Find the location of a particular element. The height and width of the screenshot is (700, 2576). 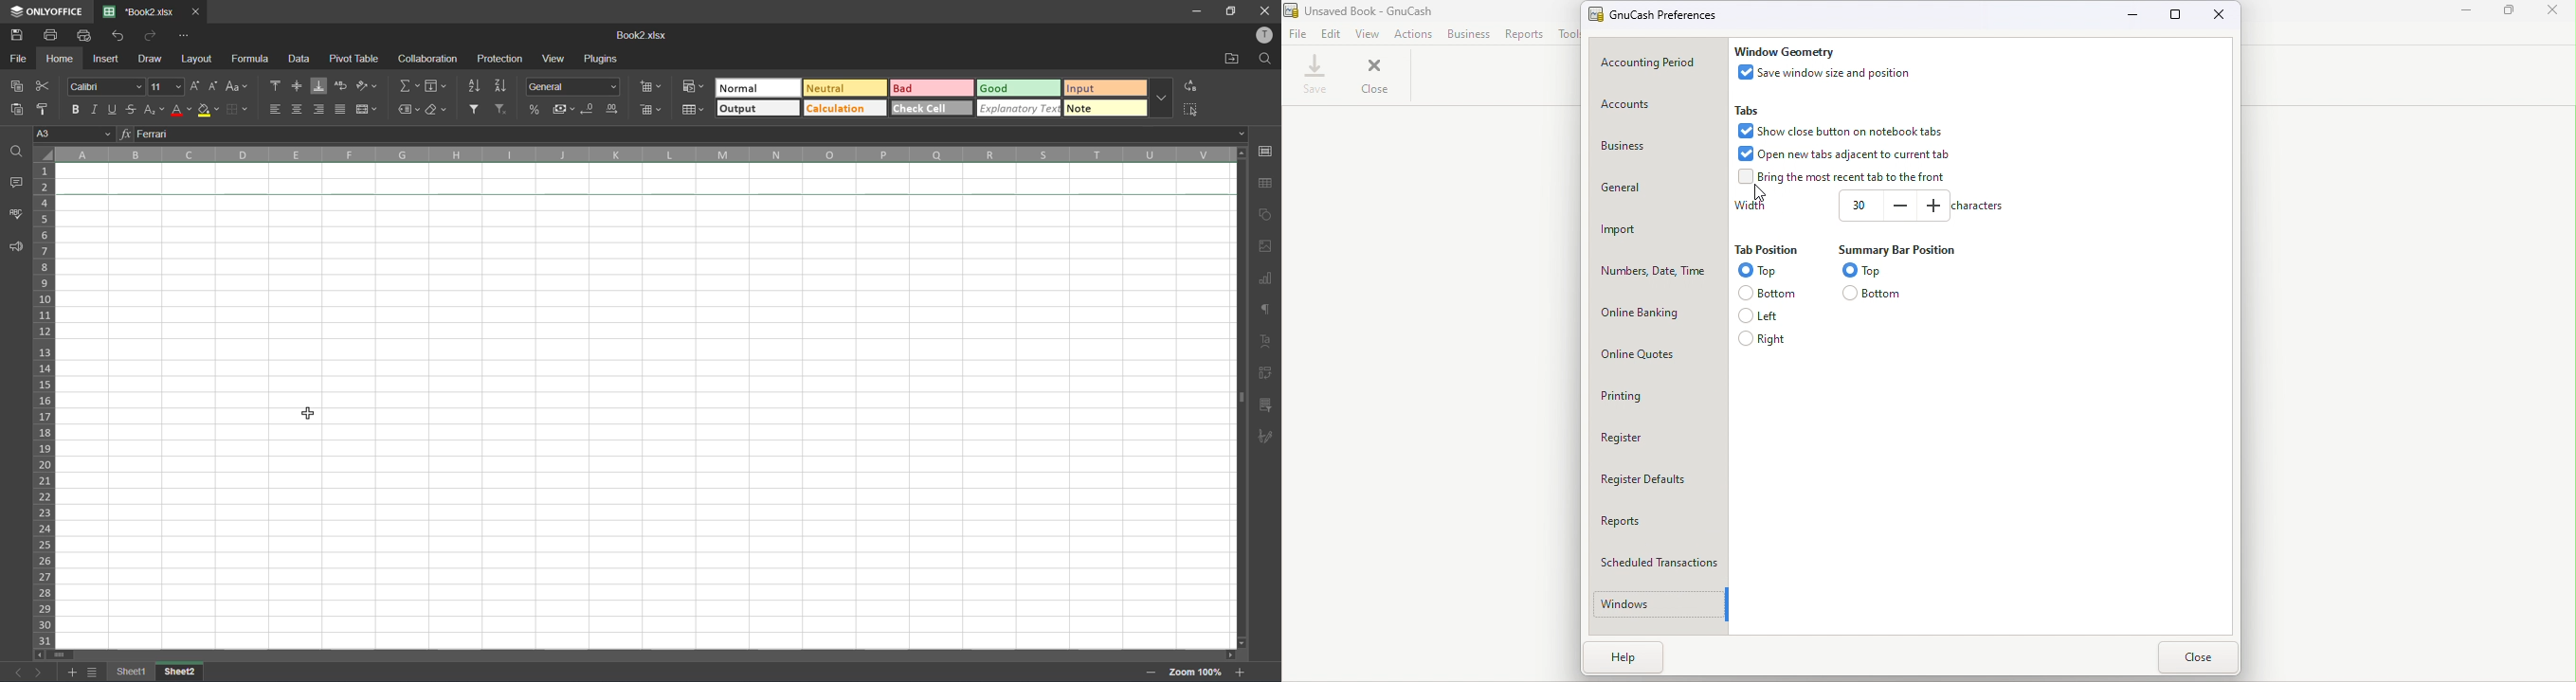

sort descending is located at coordinates (503, 85).